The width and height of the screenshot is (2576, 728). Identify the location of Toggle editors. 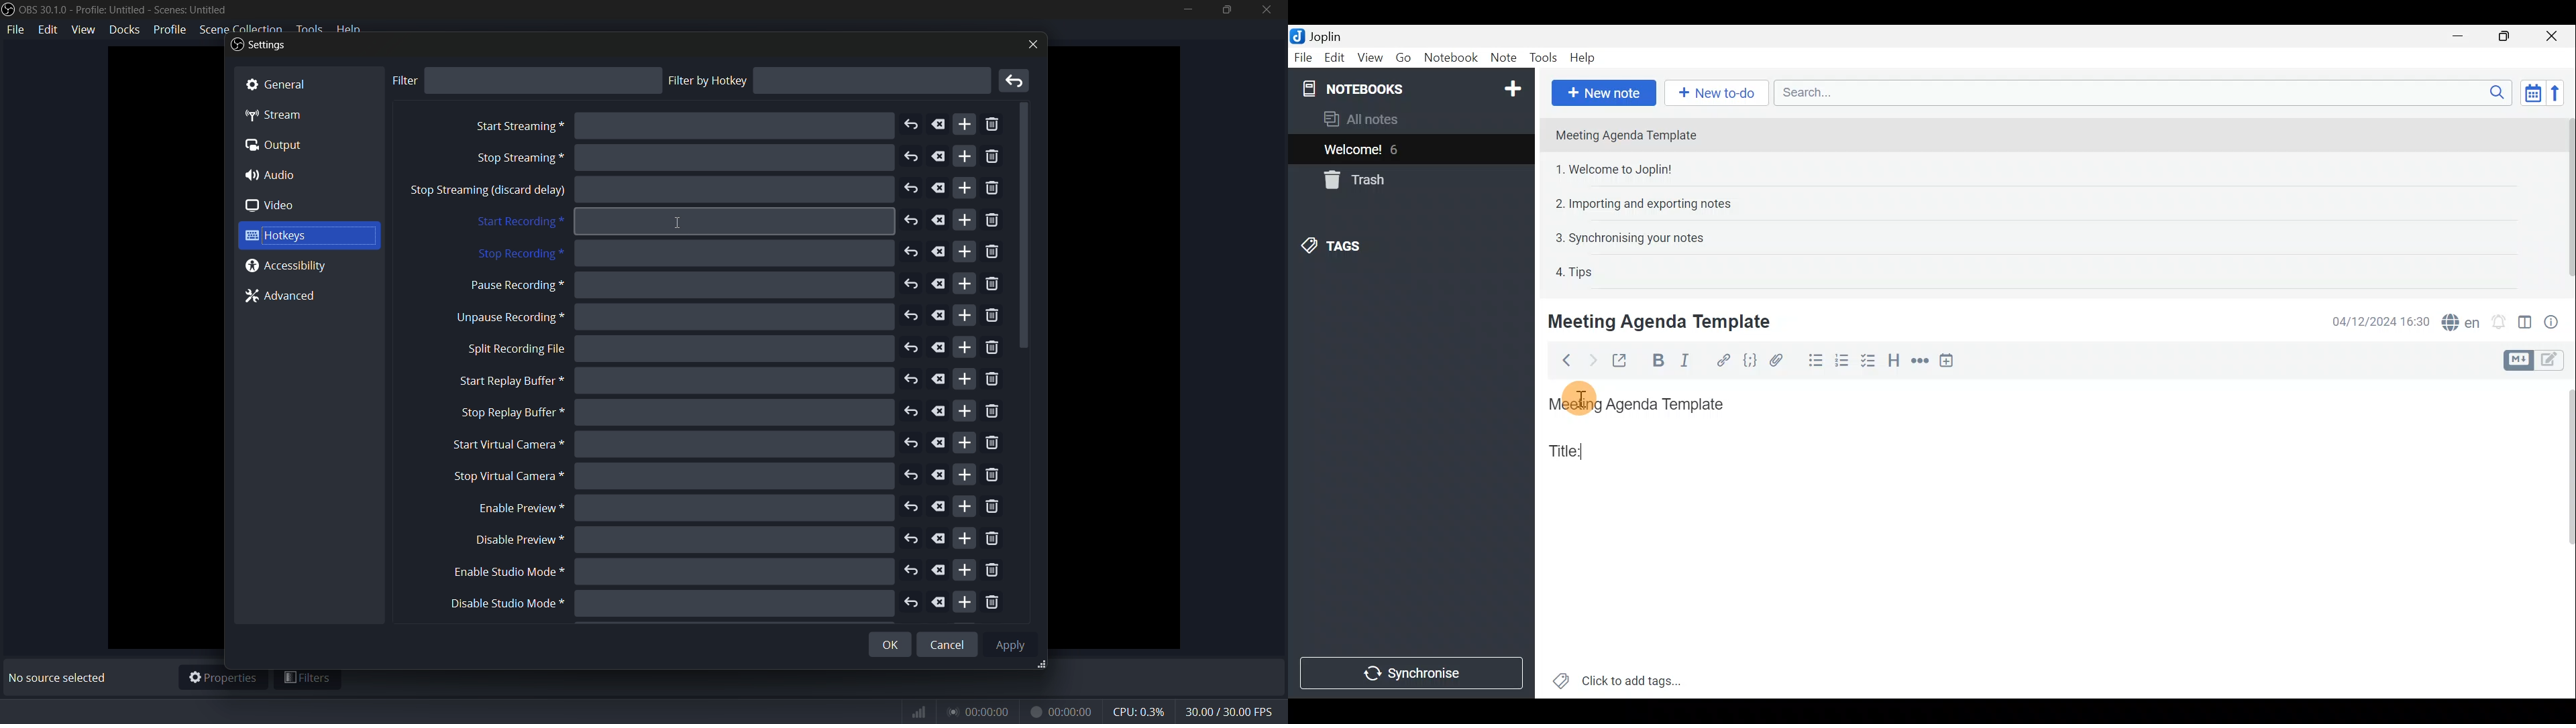
(2553, 361).